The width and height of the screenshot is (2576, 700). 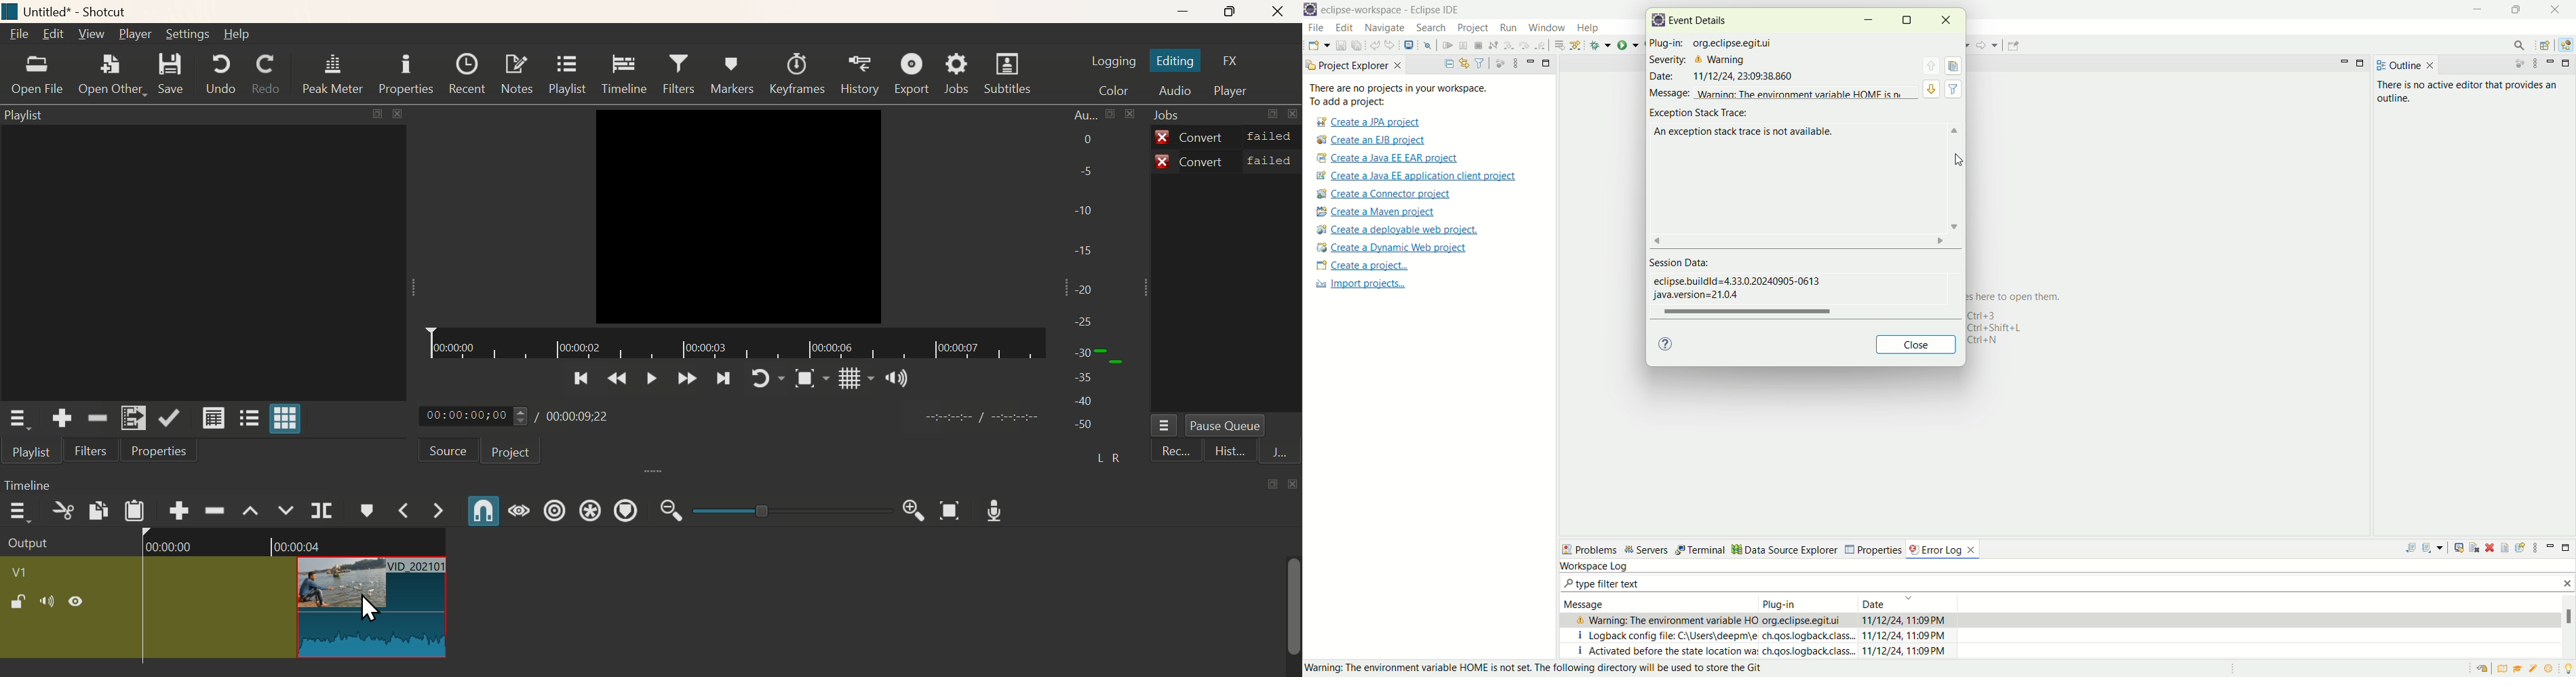 What do you see at coordinates (178, 510) in the screenshot?
I see `Append` at bounding box center [178, 510].